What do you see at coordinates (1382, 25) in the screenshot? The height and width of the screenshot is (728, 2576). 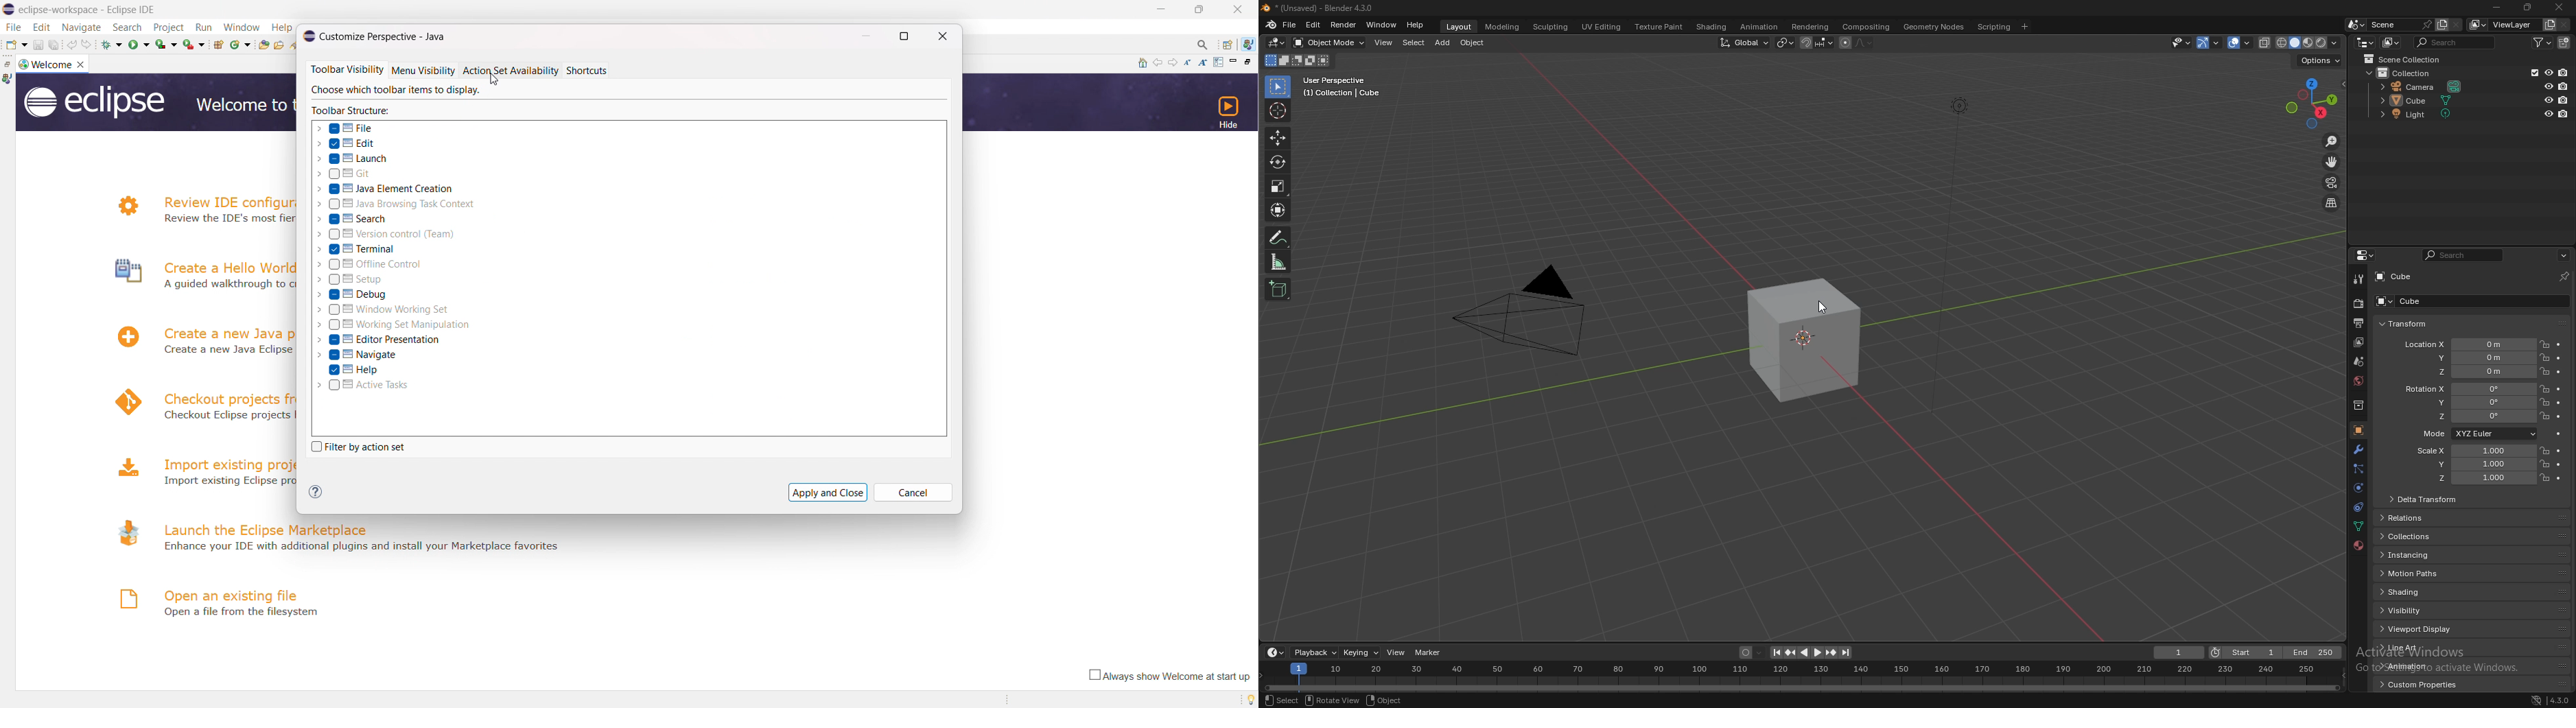 I see `window` at bounding box center [1382, 25].